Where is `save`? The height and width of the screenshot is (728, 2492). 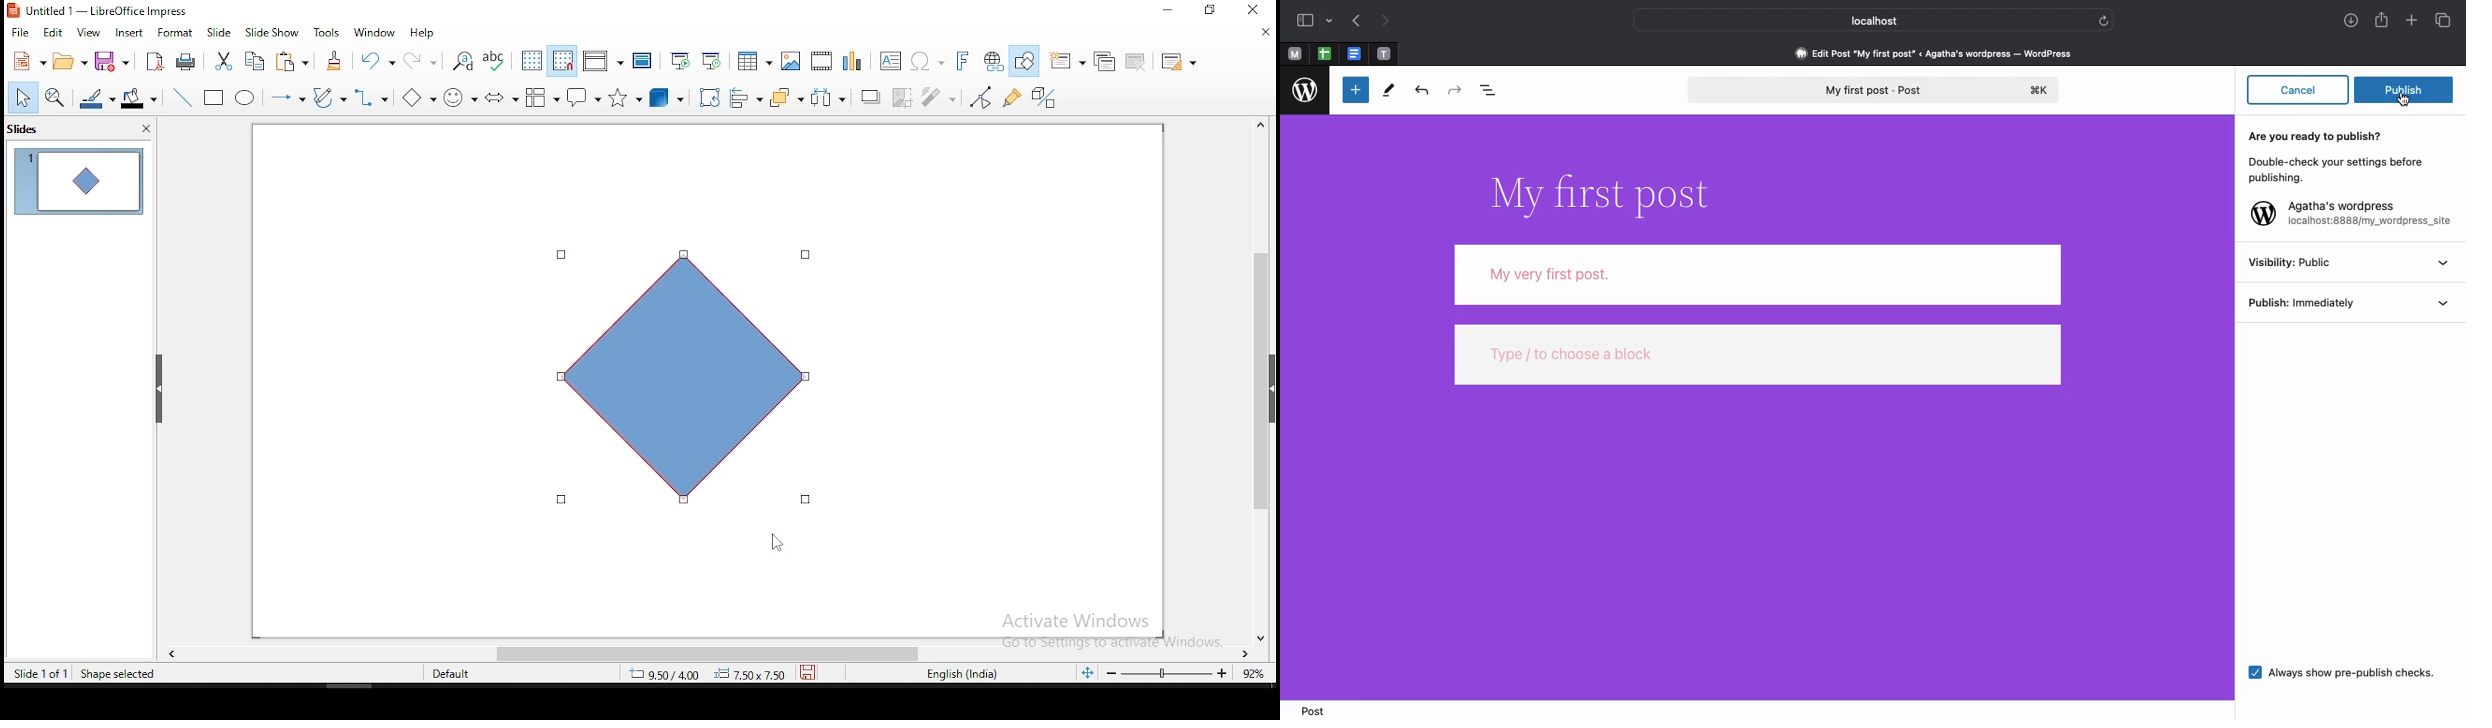 save is located at coordinates (114, 61).